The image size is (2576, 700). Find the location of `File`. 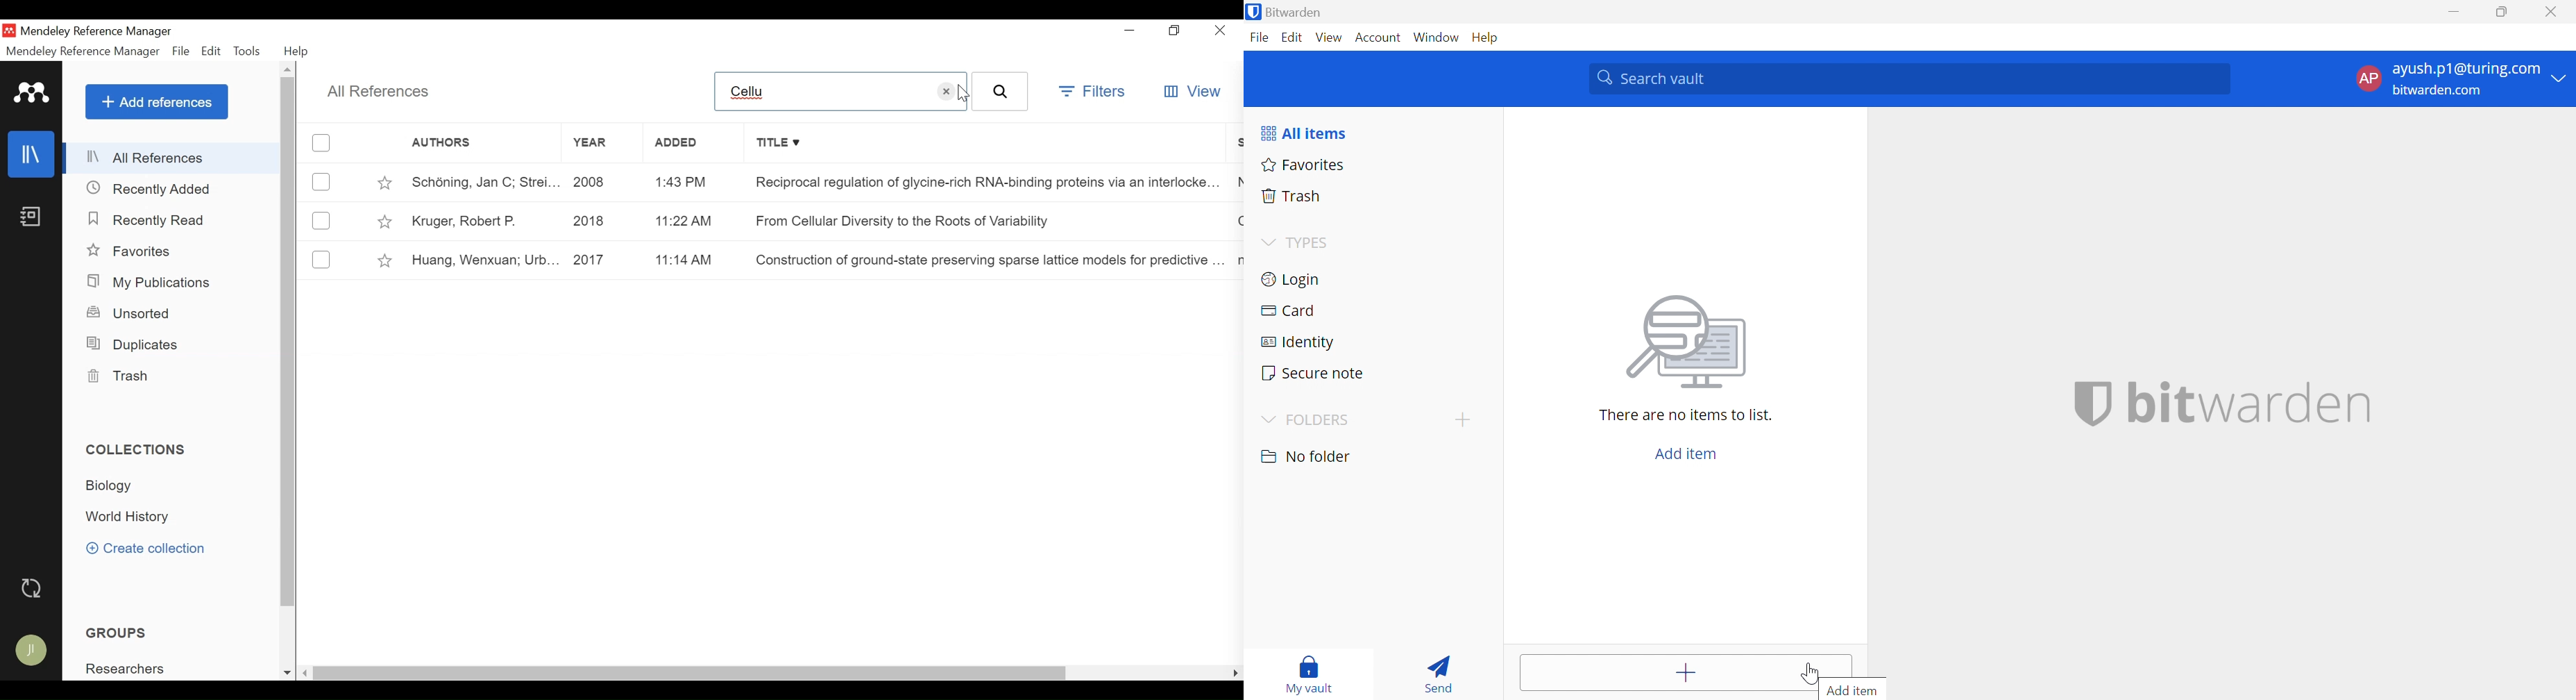

File is located at coordinates (1259, 37).